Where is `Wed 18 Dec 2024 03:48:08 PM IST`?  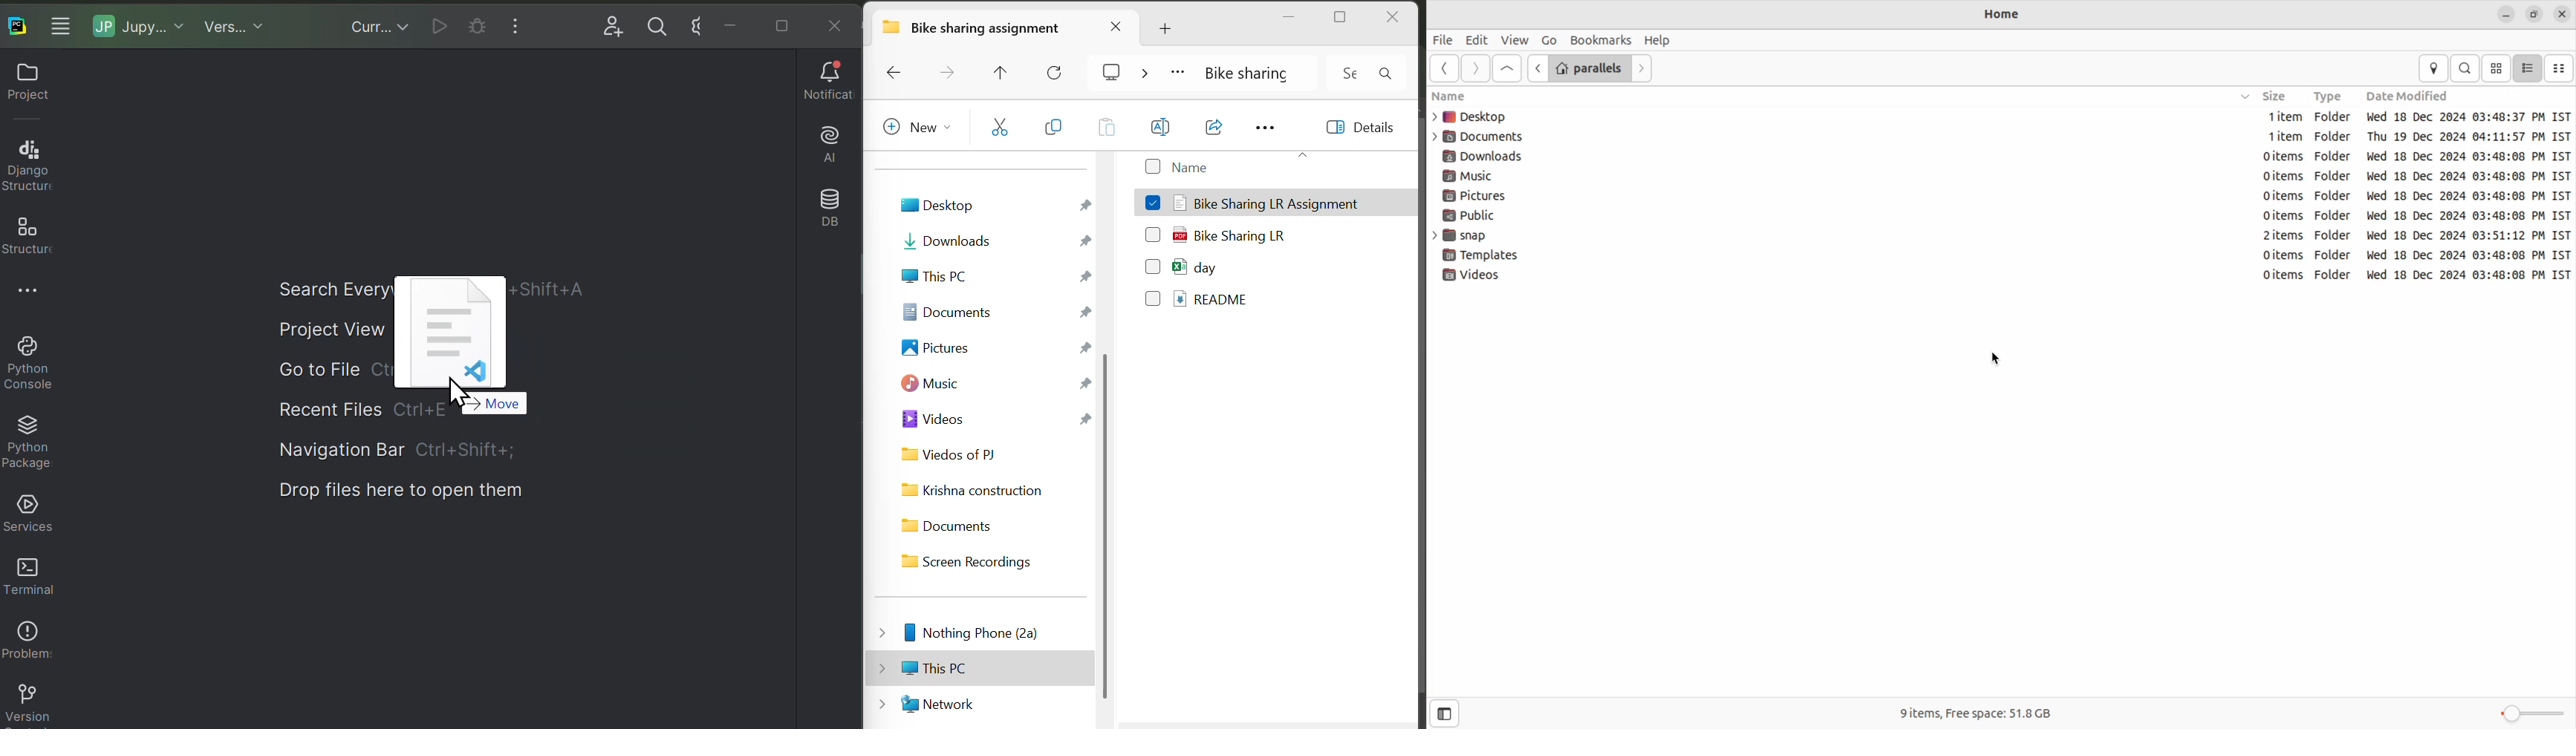
Wed 18 Dec 2024 03:48:08 PM IST is located at coordinates (2467, 117).